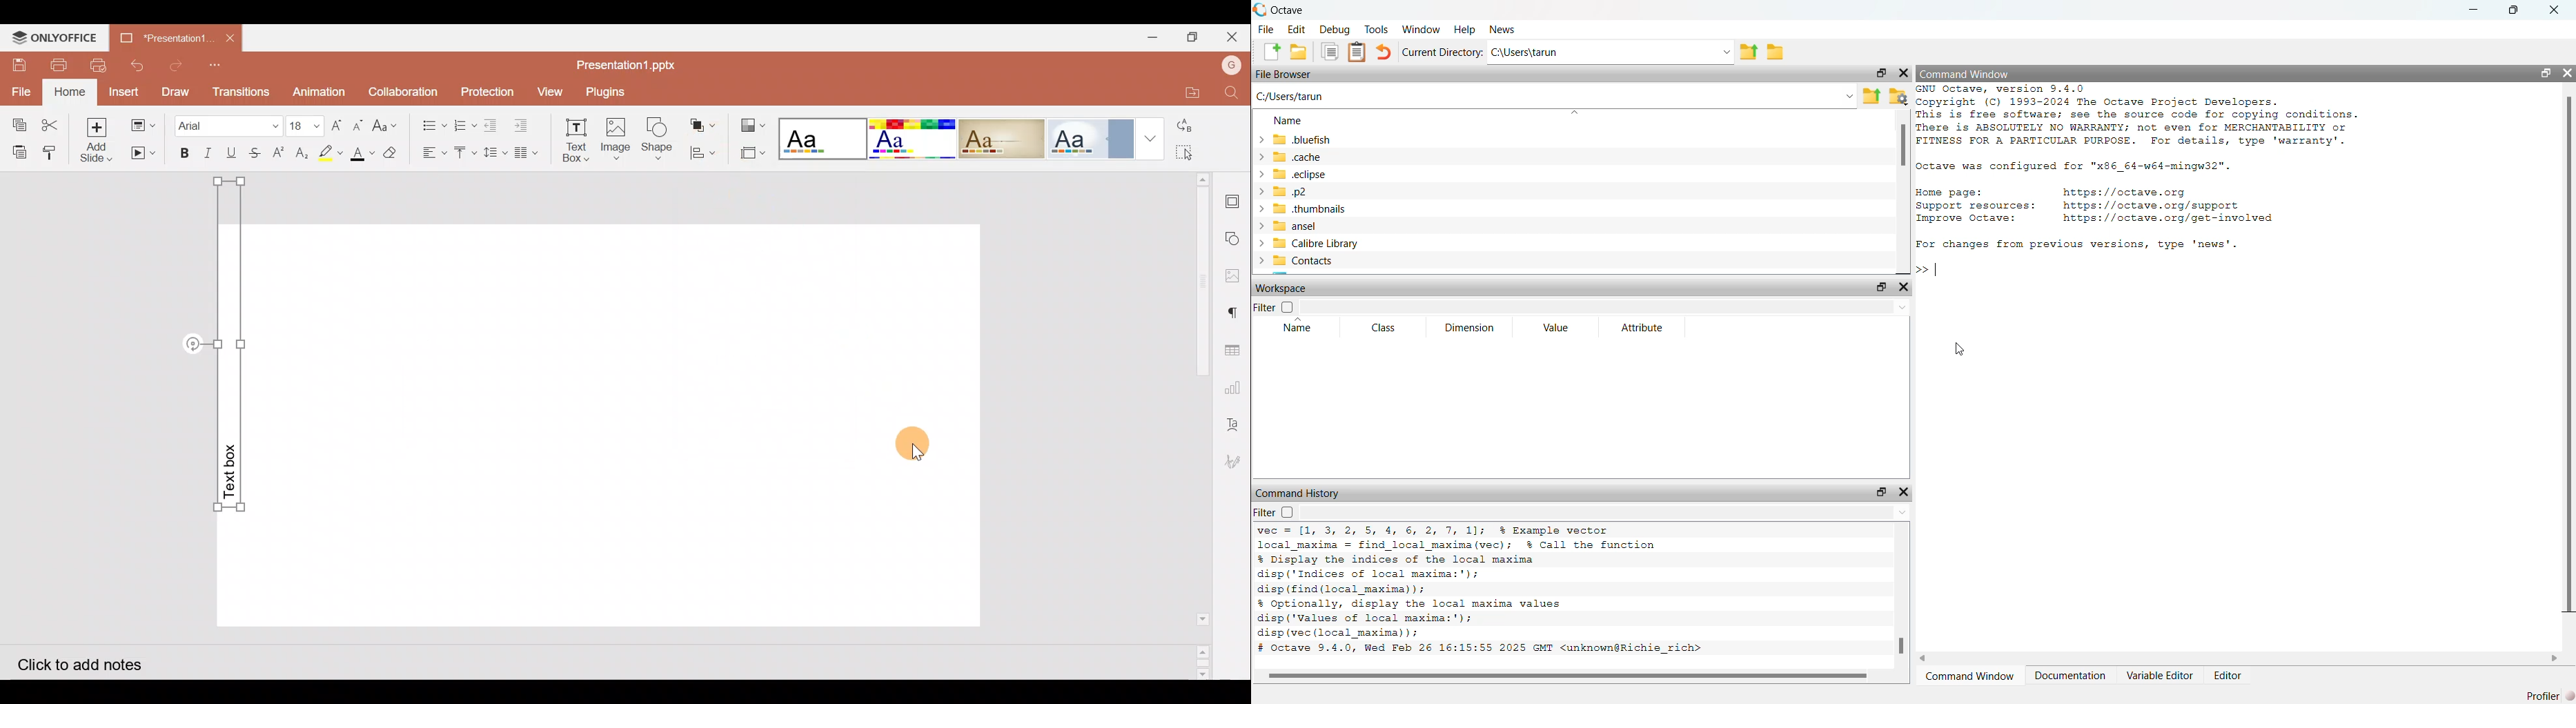  What do you see at coordinates (931, 444) in the screenshot?
I see `Cursor` at bounding box center [931, 444].